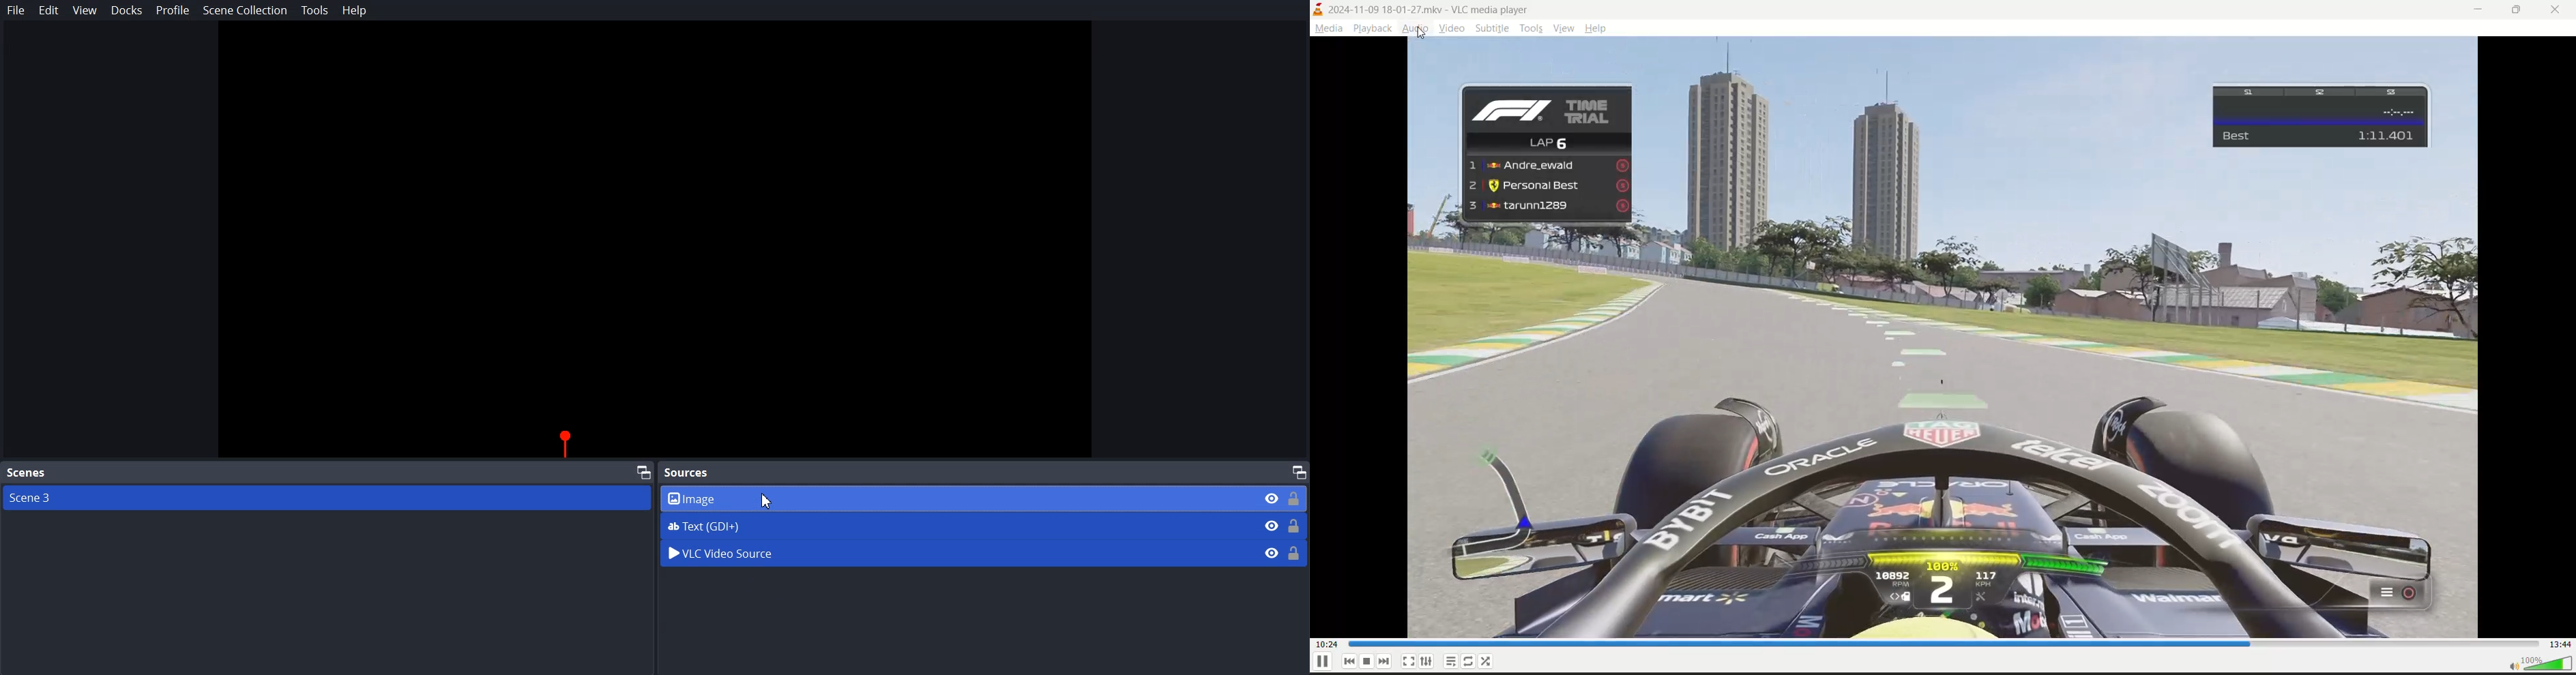  I want to click on next, so click(1382, 662).